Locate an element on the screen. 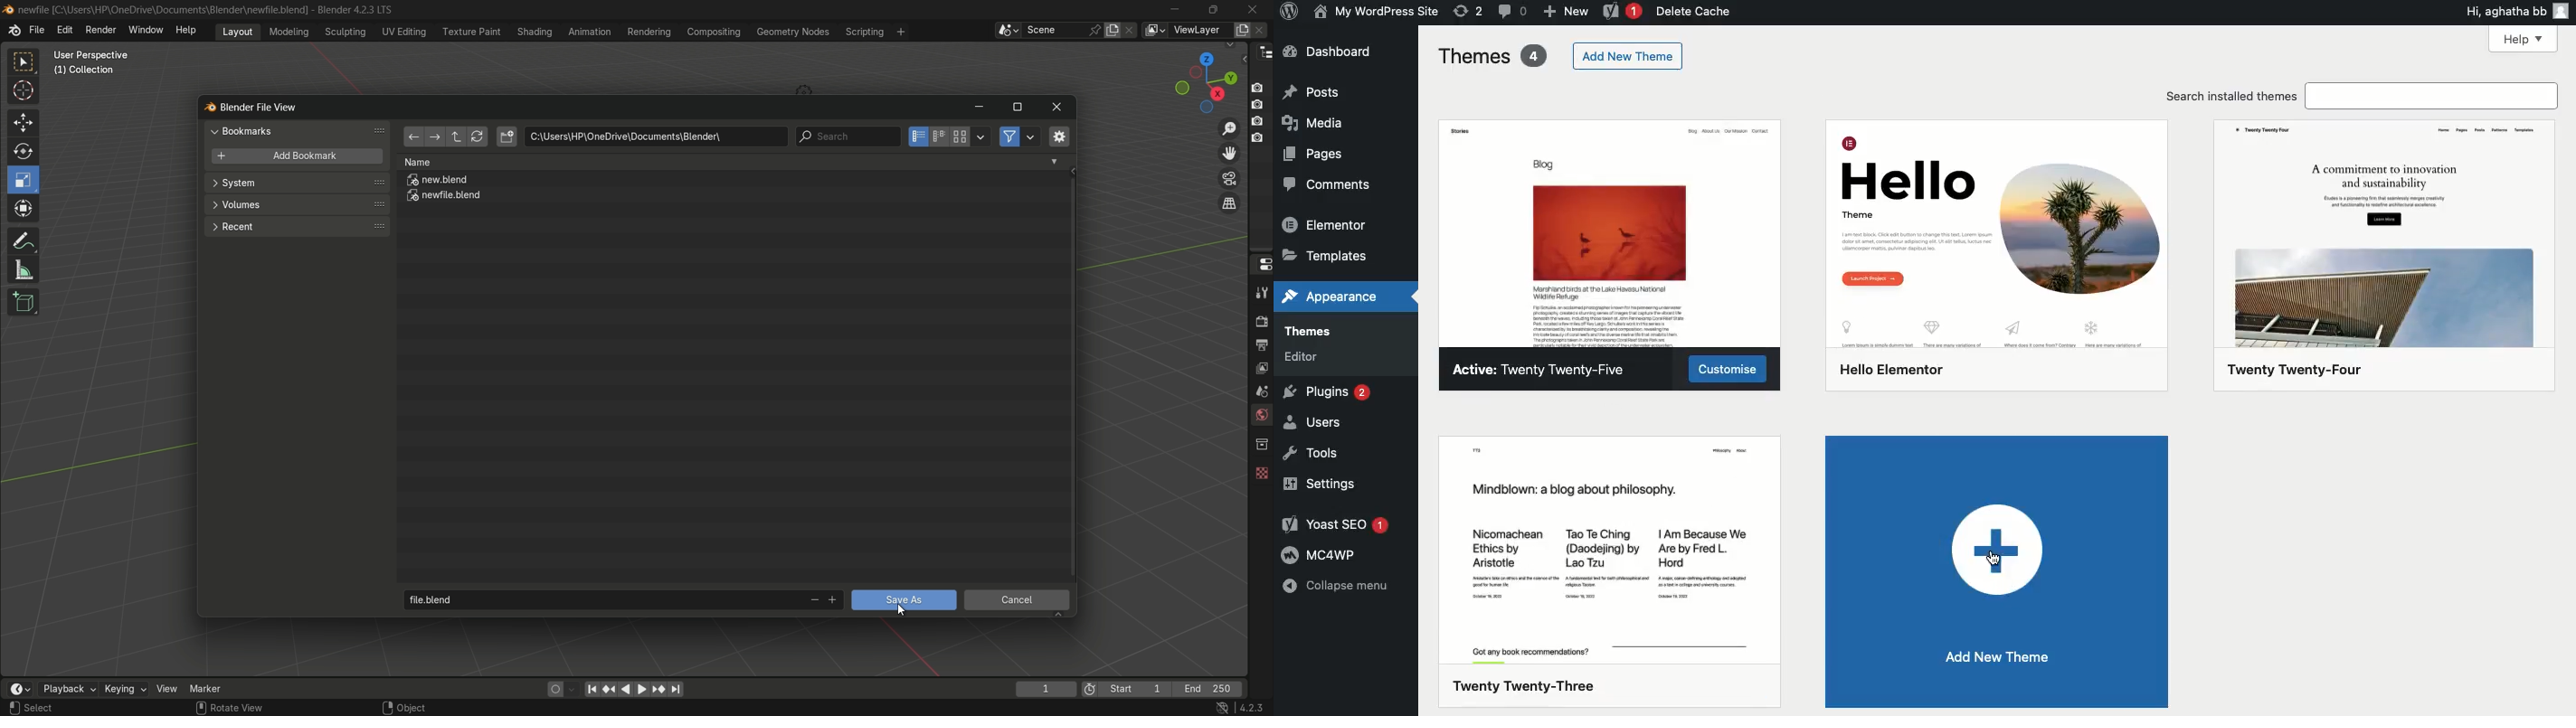 This screenshot has height=728, width=2576. Settings is located at coordinates (1320, 485).